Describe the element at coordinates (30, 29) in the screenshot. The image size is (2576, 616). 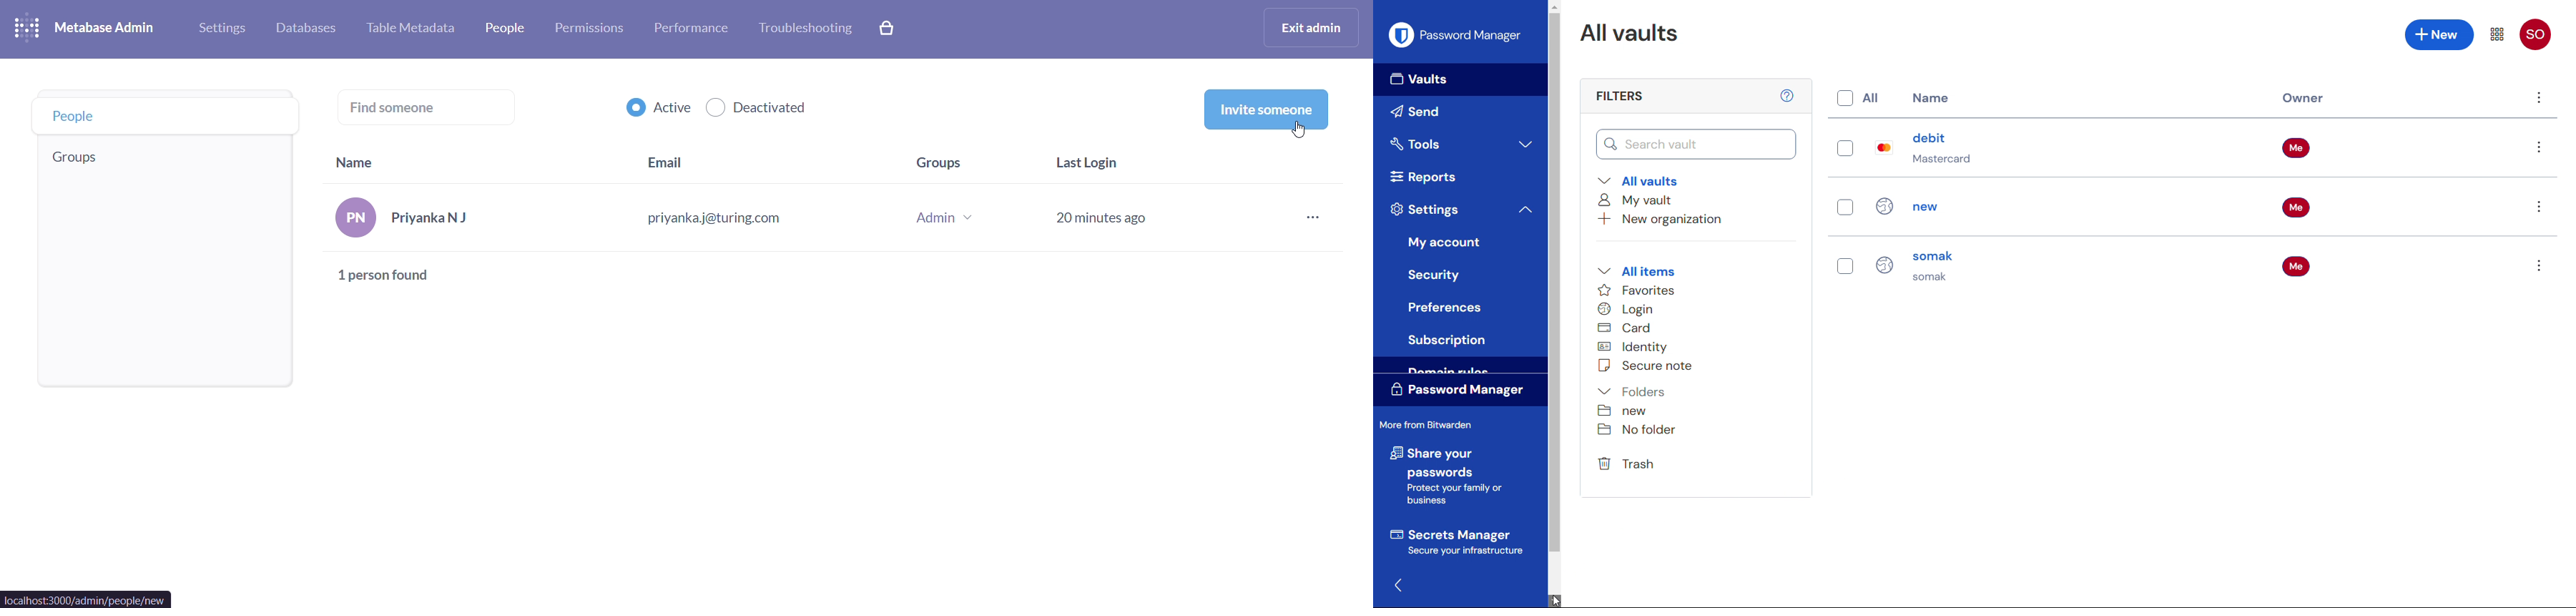
I see `logo` at that location.